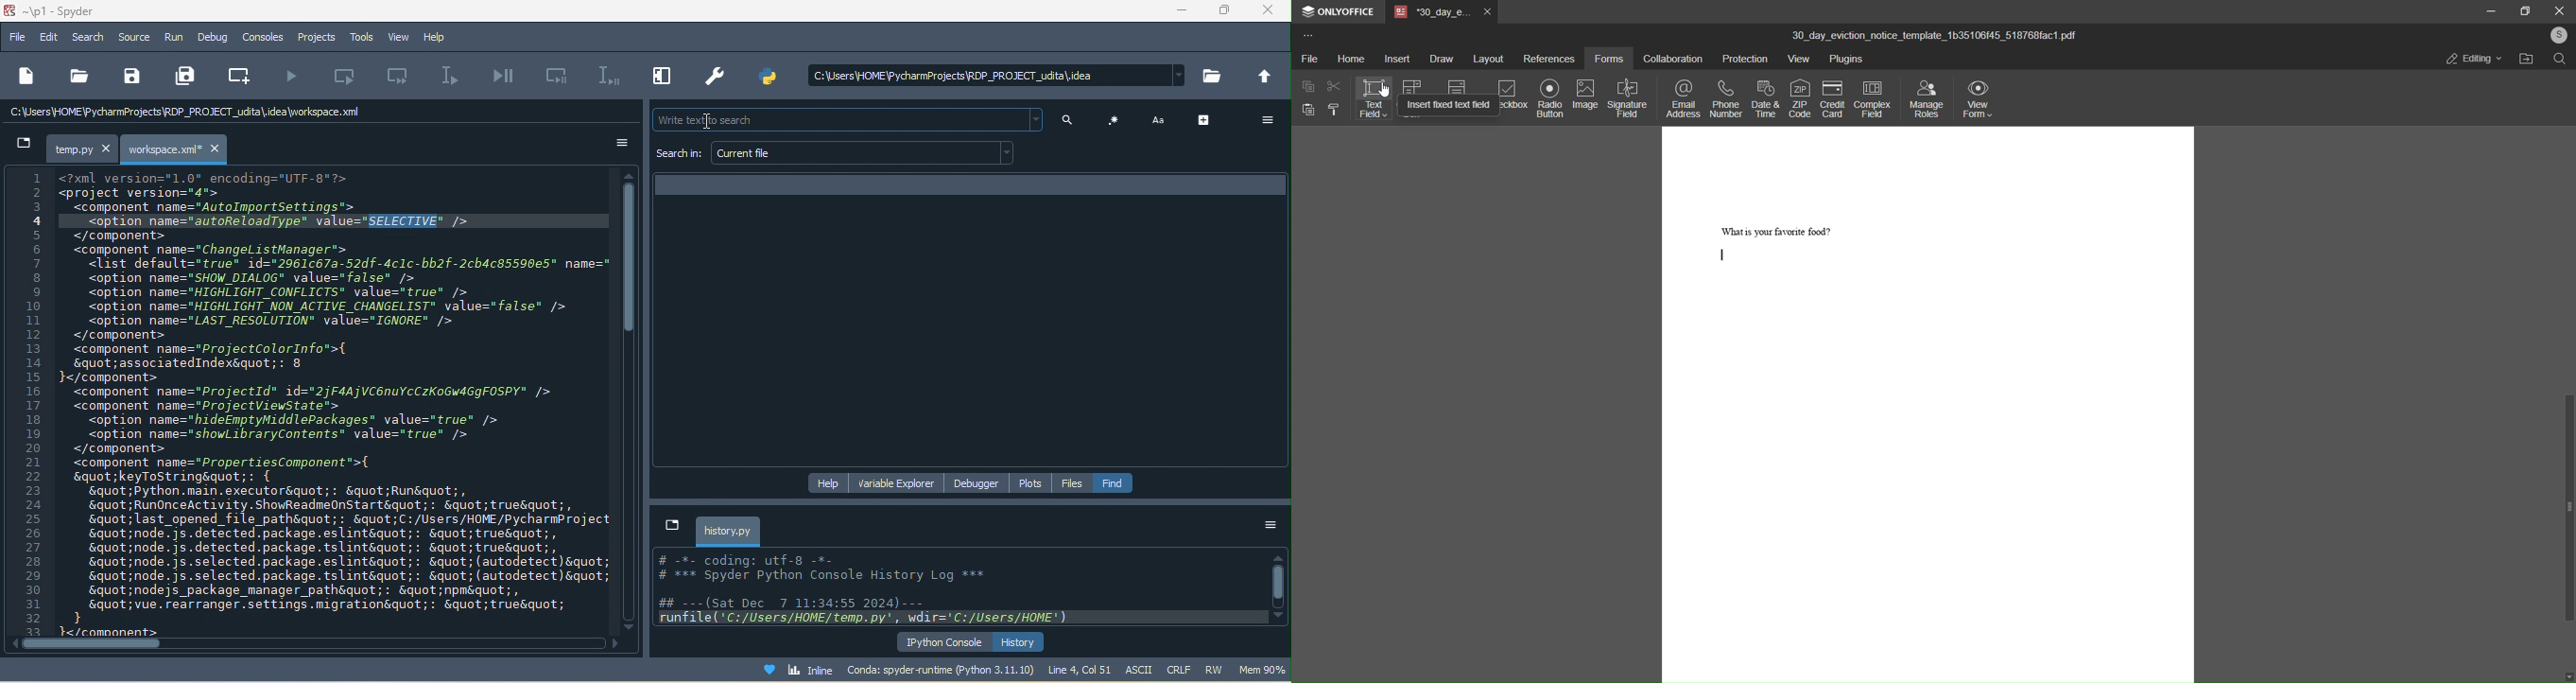  I want to click on complex field, so click(1870, 97).